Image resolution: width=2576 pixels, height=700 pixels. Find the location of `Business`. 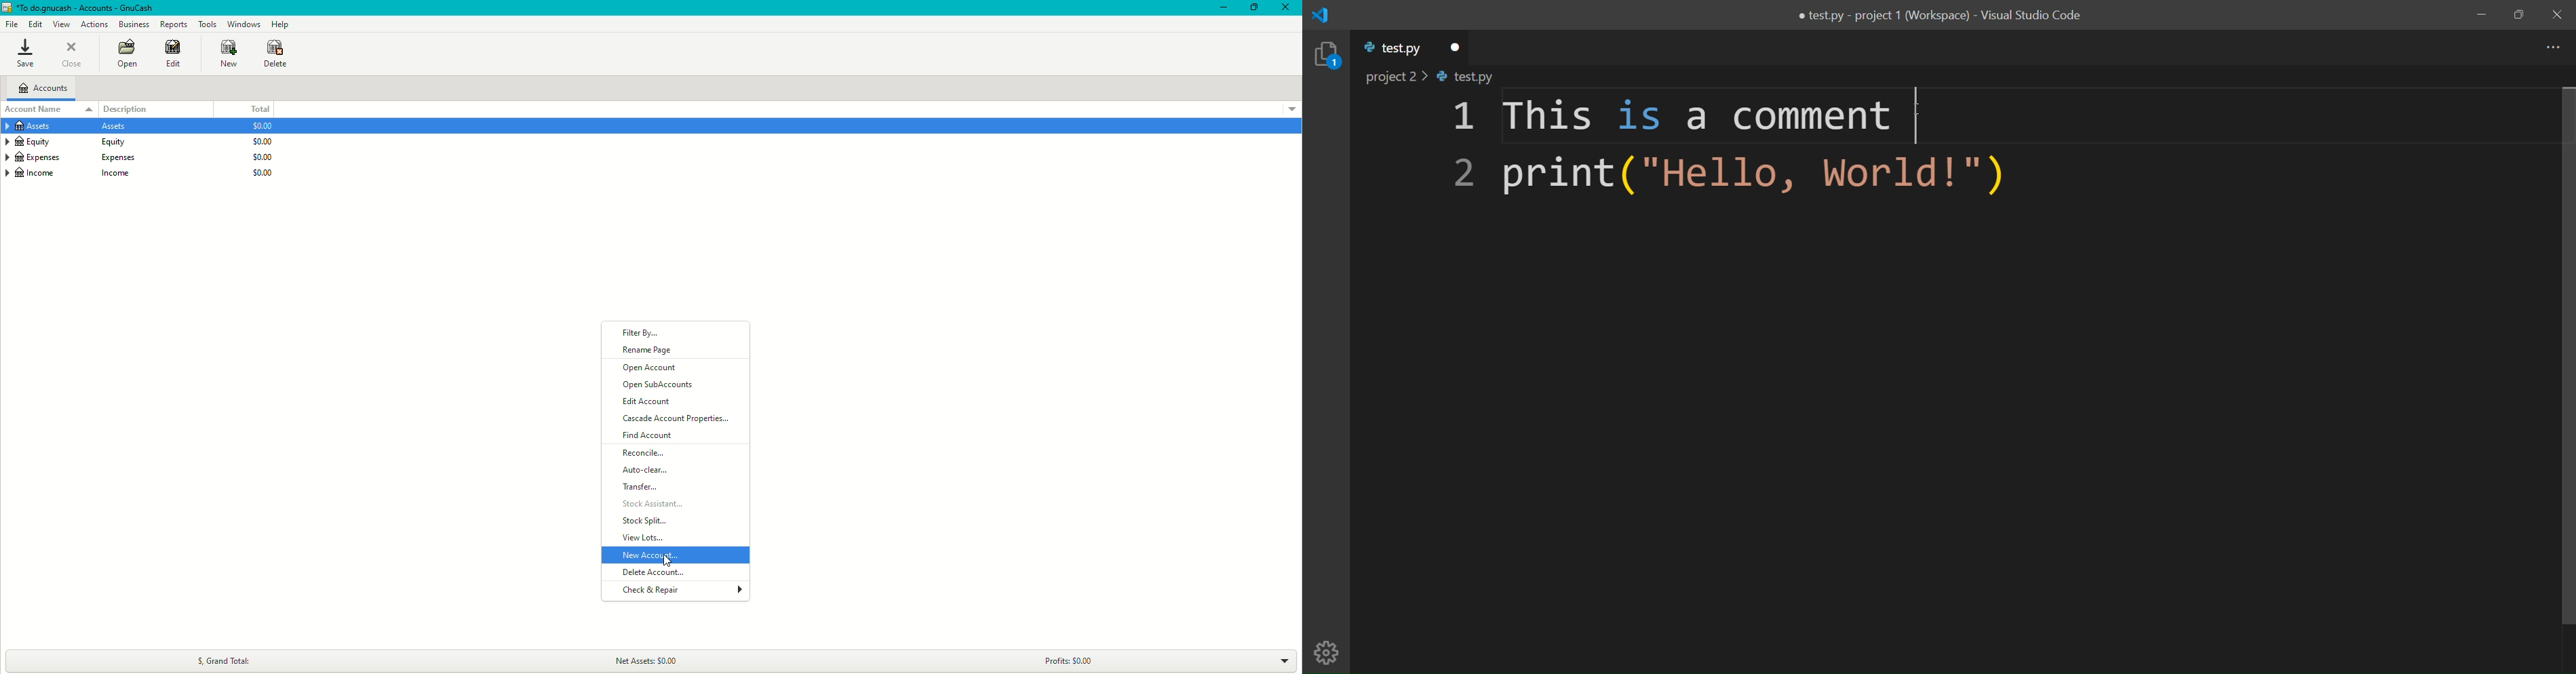

Business is located at coordinates (134, 25).